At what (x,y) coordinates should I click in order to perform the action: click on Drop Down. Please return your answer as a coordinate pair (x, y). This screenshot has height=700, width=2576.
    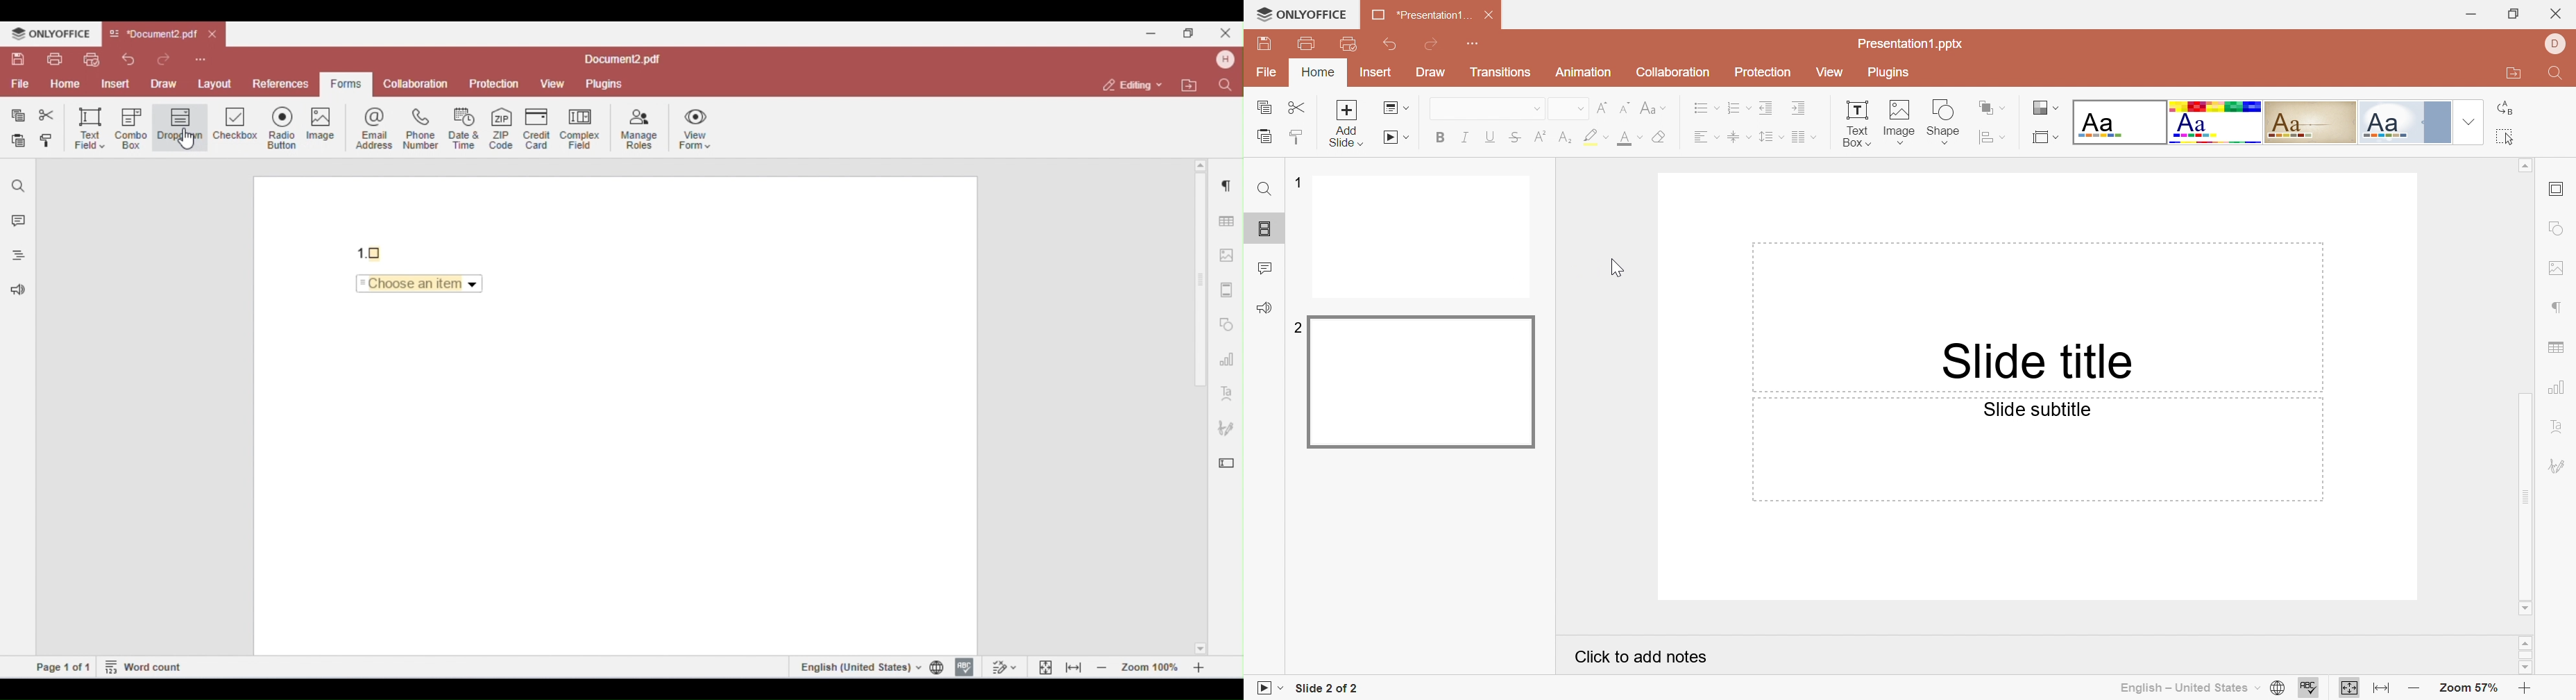
    Looking at the image, I should click on (1749, 137).